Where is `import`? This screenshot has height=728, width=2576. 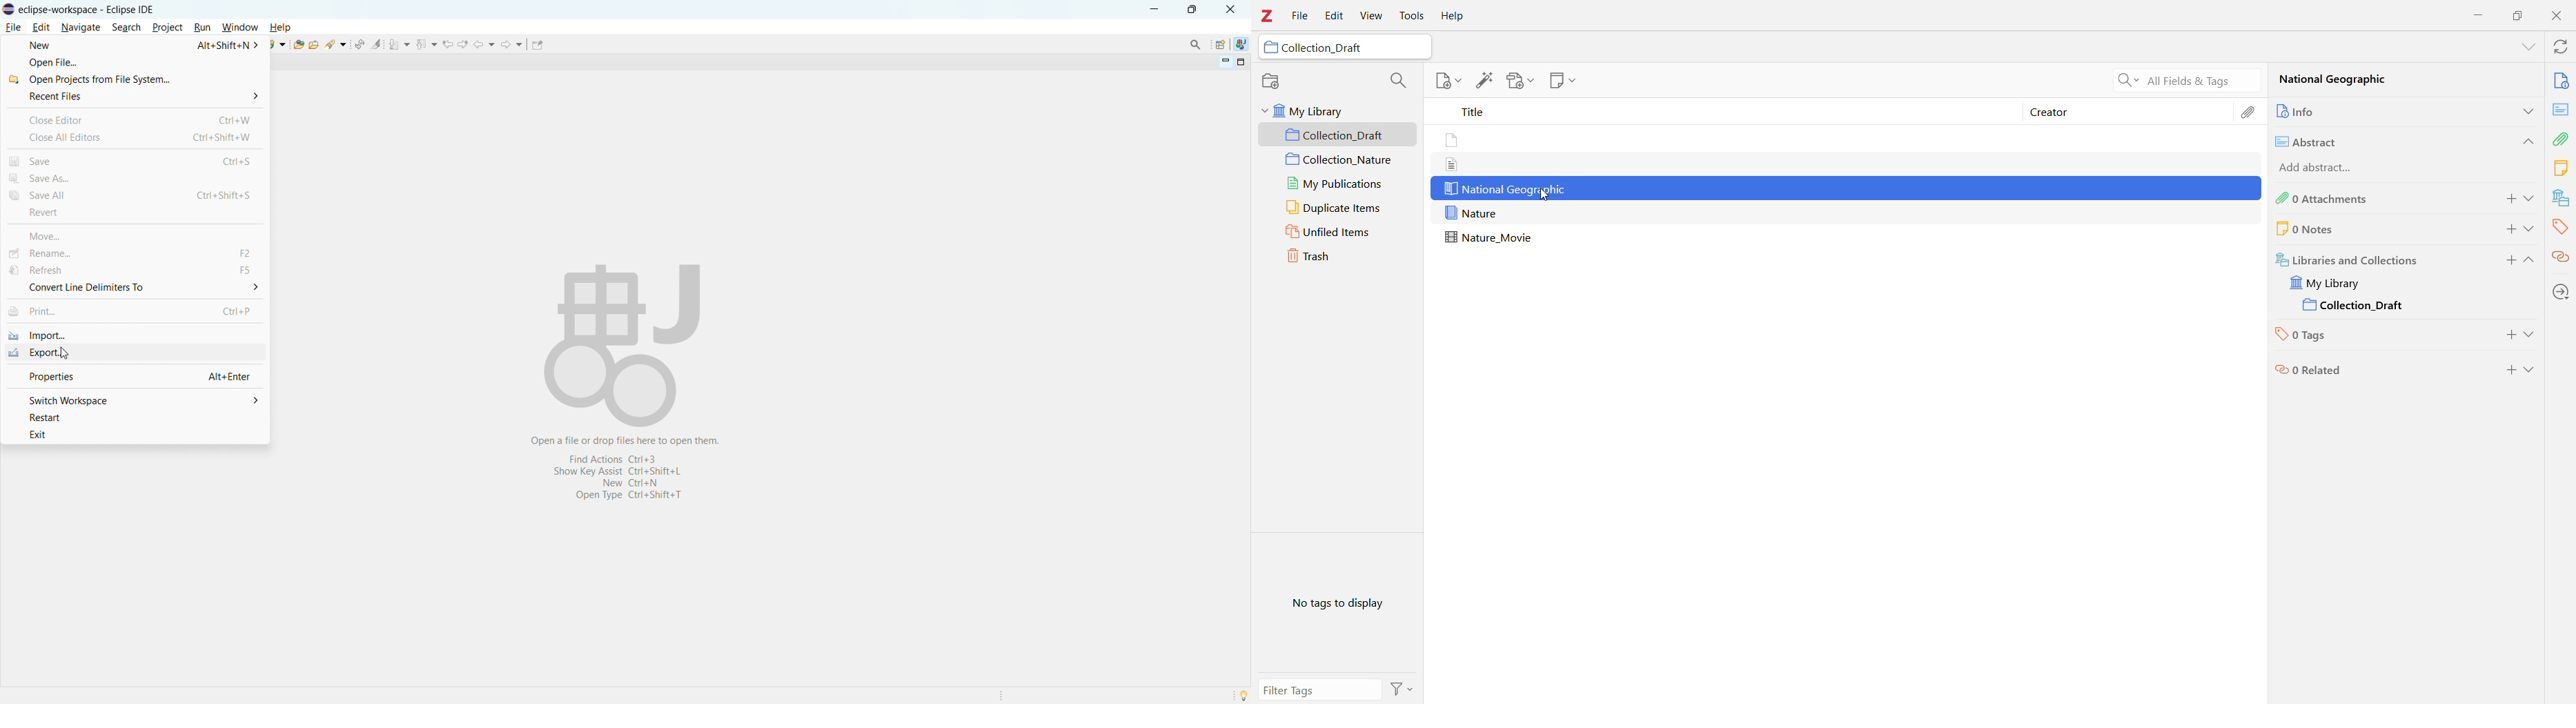
import is located at coordinates (135, 334).